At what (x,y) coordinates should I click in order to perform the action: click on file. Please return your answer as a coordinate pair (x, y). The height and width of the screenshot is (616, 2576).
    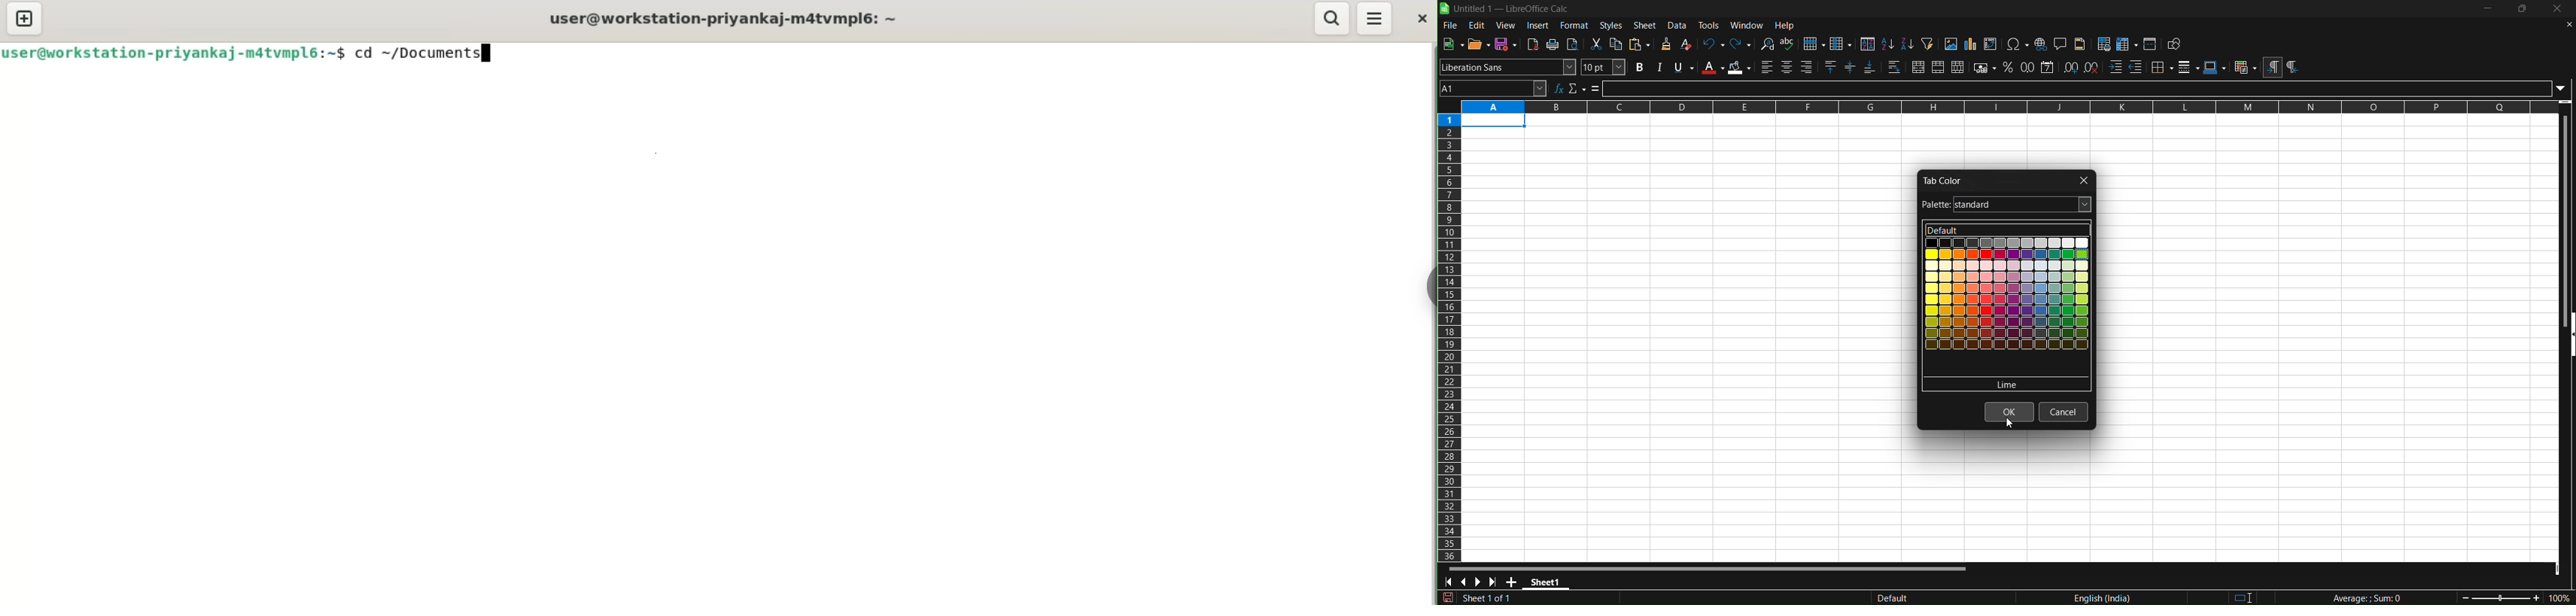
    Looking at the image, I should click on (1449, 26).